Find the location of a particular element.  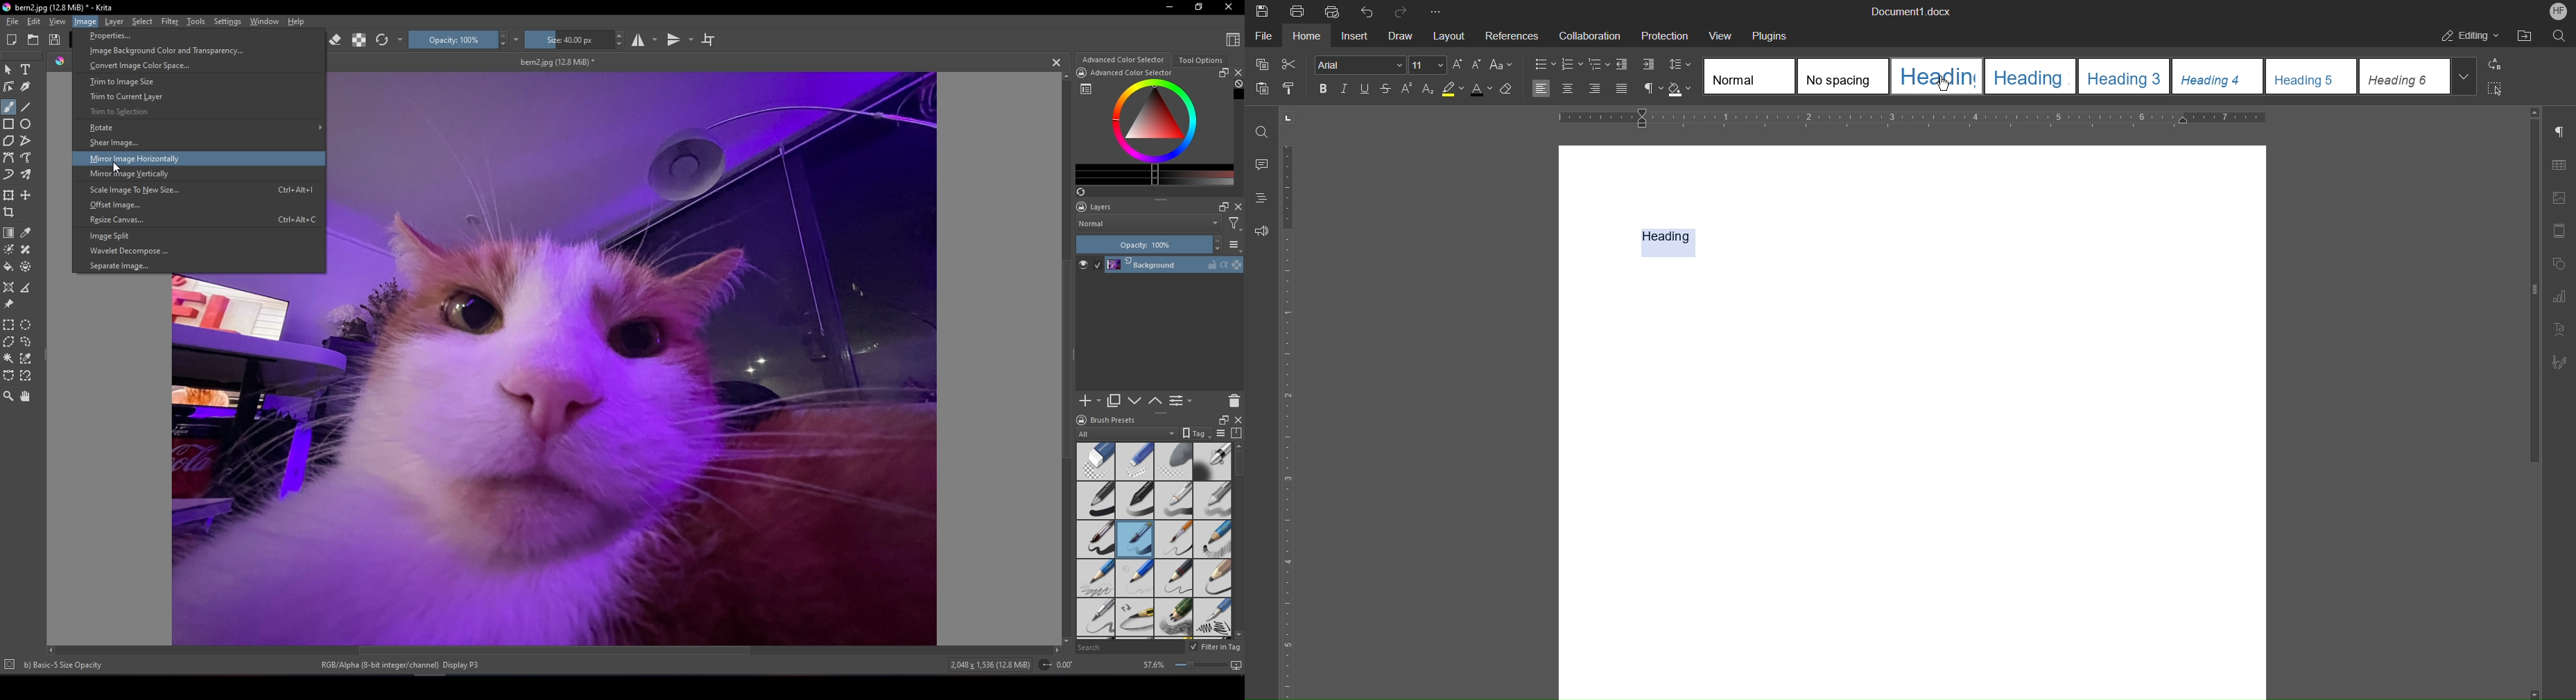

Horizontal scroll is located at coordinates (554, 650).